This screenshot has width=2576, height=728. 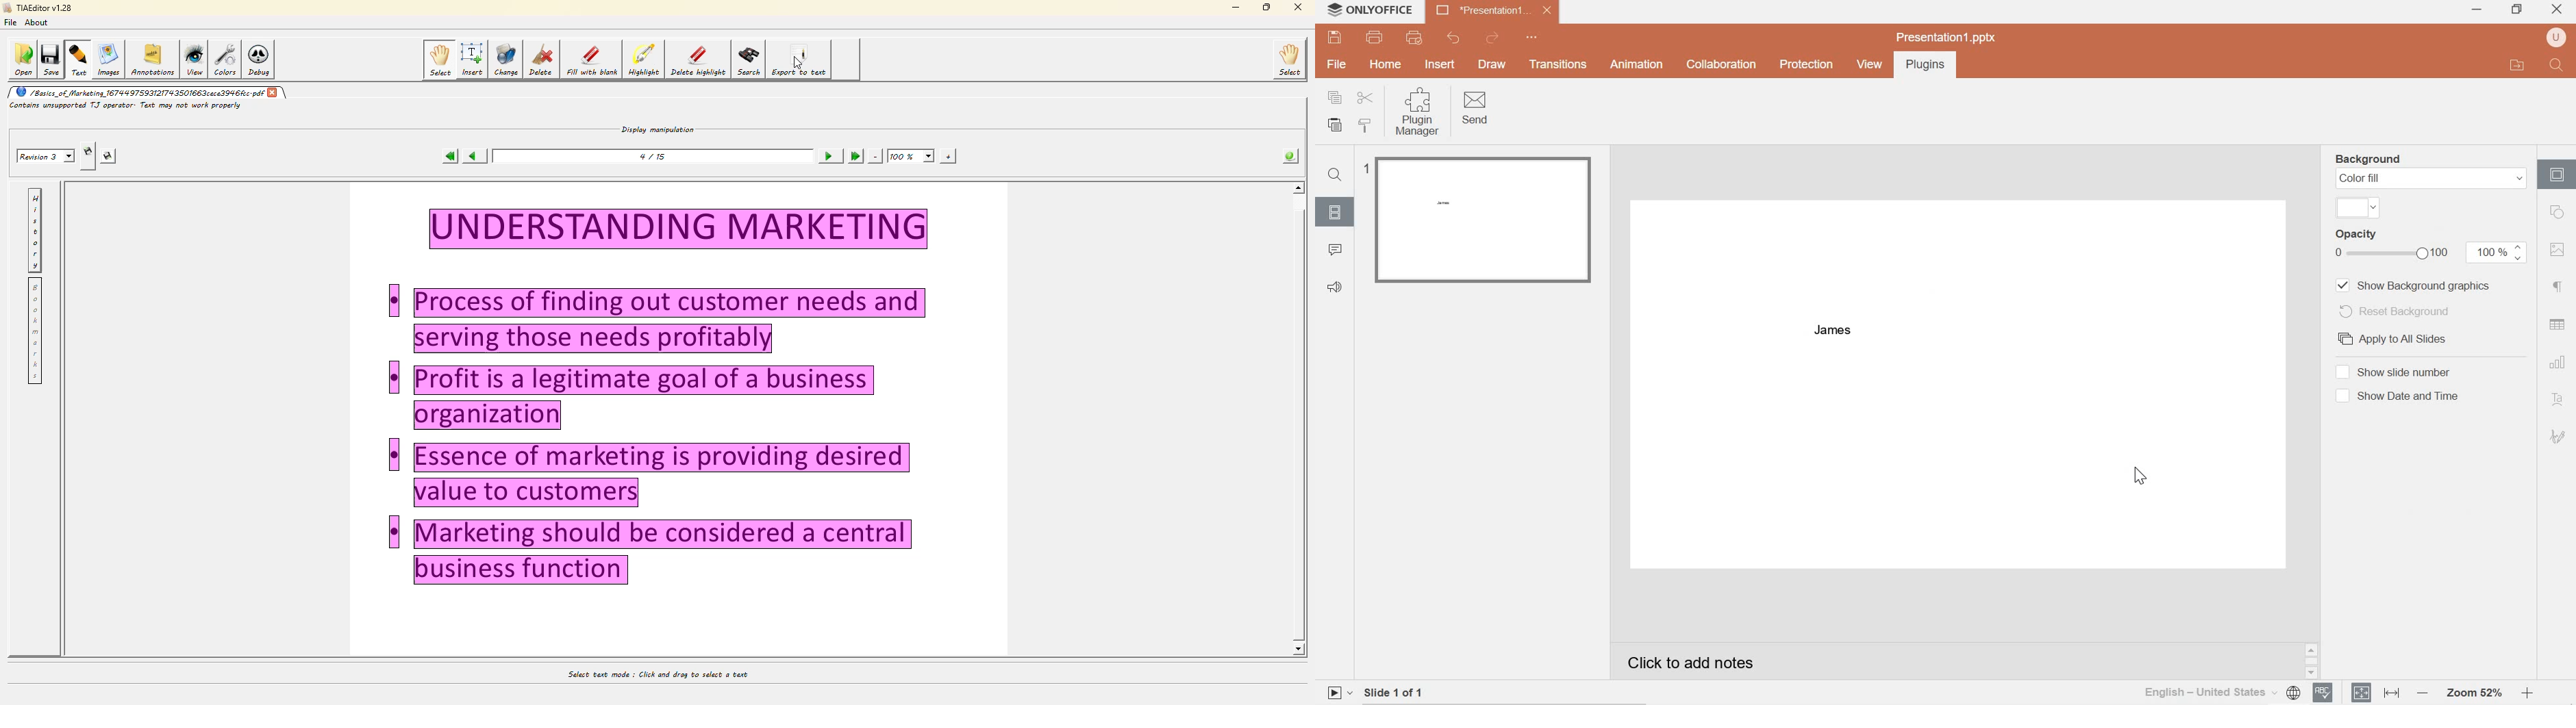 What do you see at coordinates (2516, 8) in the screenshot?
I see `restore down` at bounding box center [2516, 8].